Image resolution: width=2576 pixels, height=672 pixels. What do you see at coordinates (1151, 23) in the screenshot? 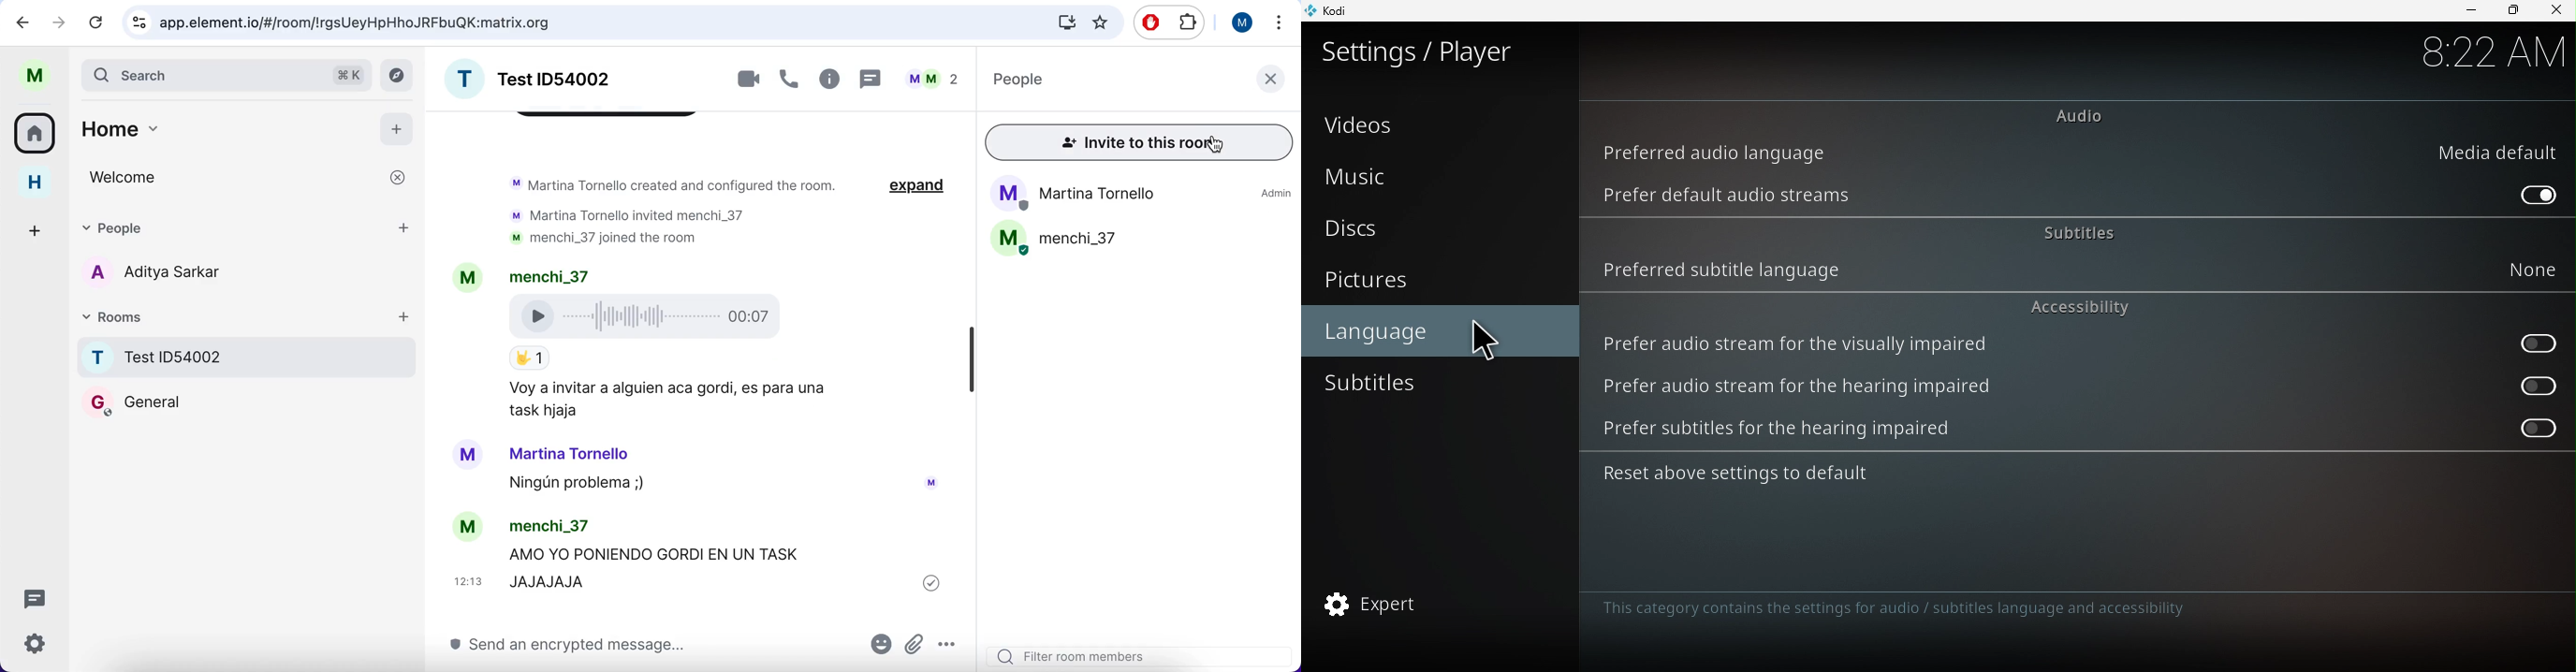
I see `ad block` at bounding box center [1151, 23].